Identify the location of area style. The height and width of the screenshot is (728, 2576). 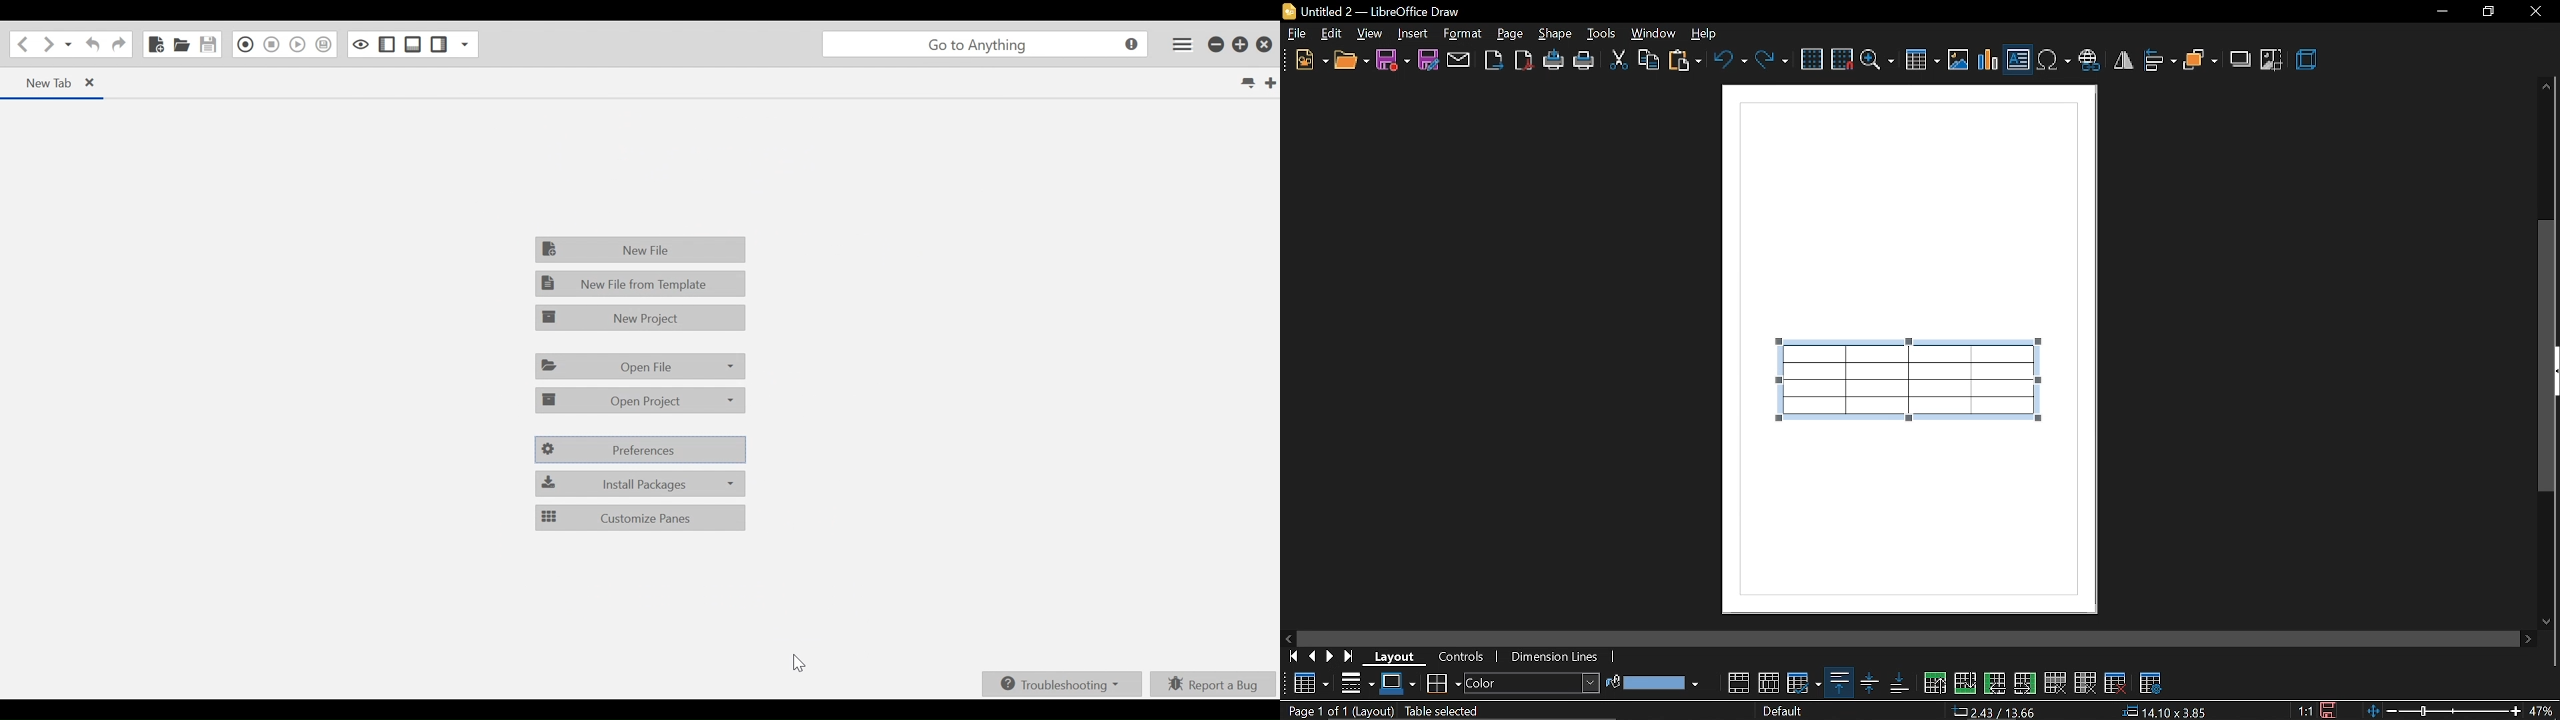
(1533, 685).